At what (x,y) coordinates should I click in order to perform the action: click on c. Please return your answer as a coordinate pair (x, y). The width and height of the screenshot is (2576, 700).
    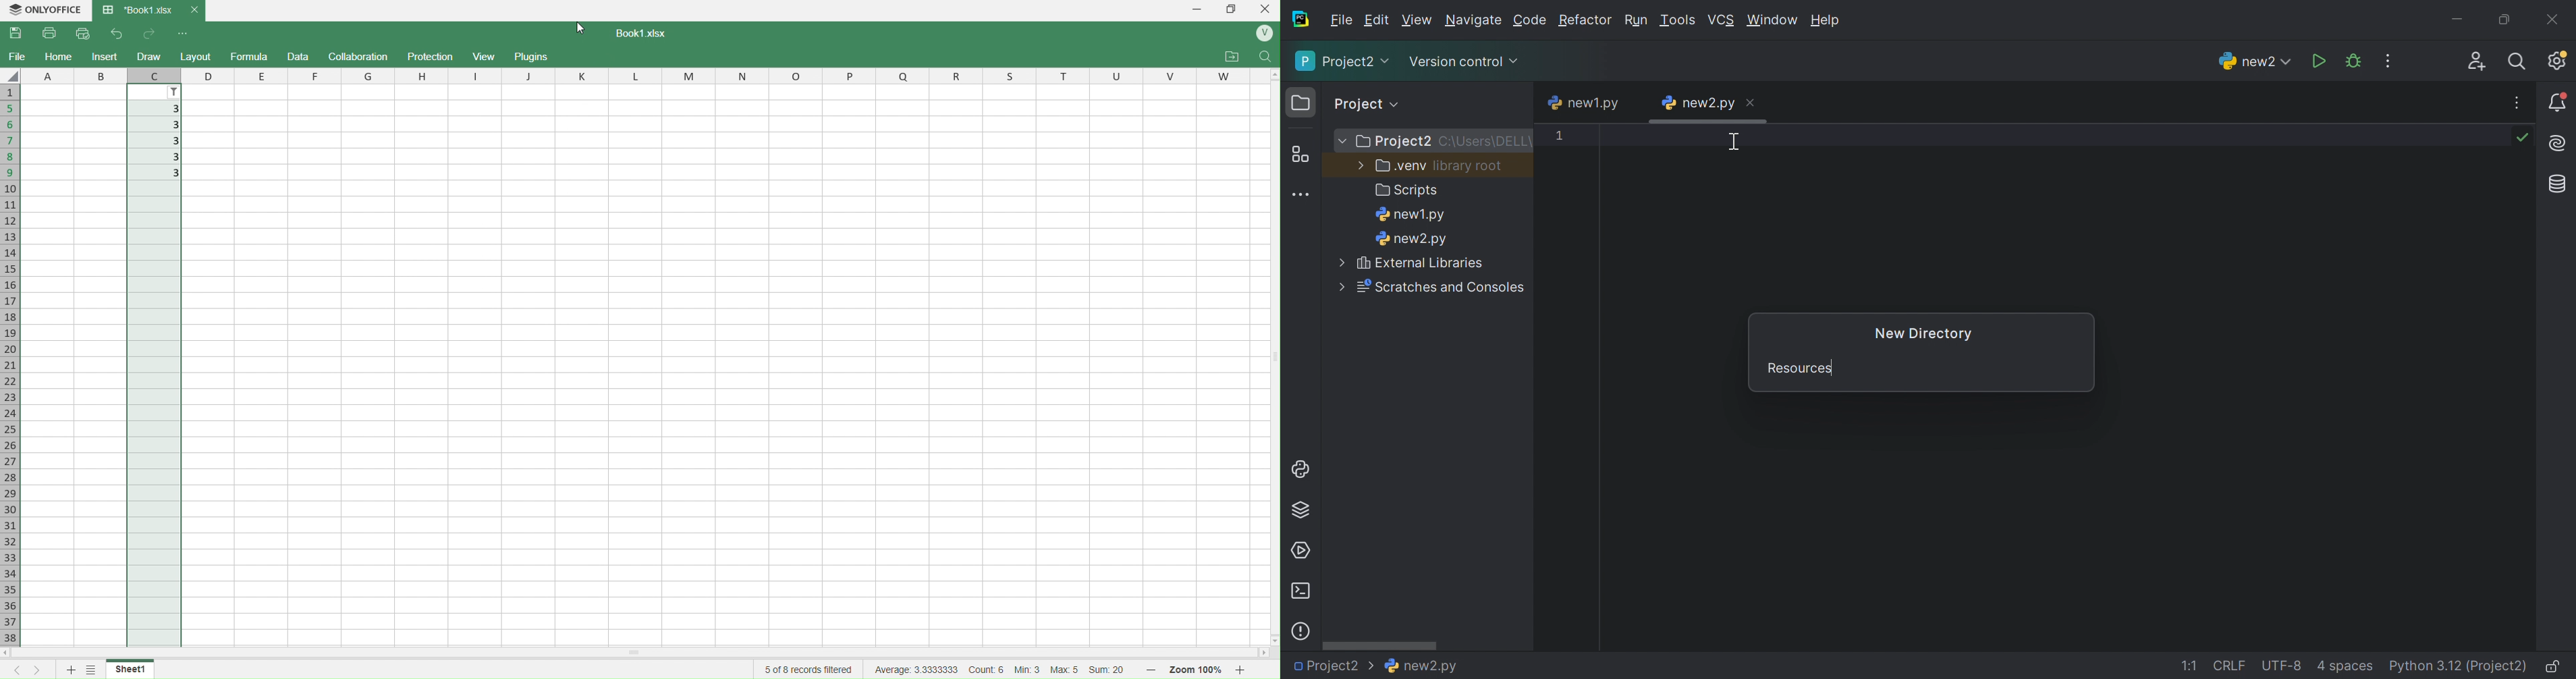
    Looking at the image, I should click on (154, 74).